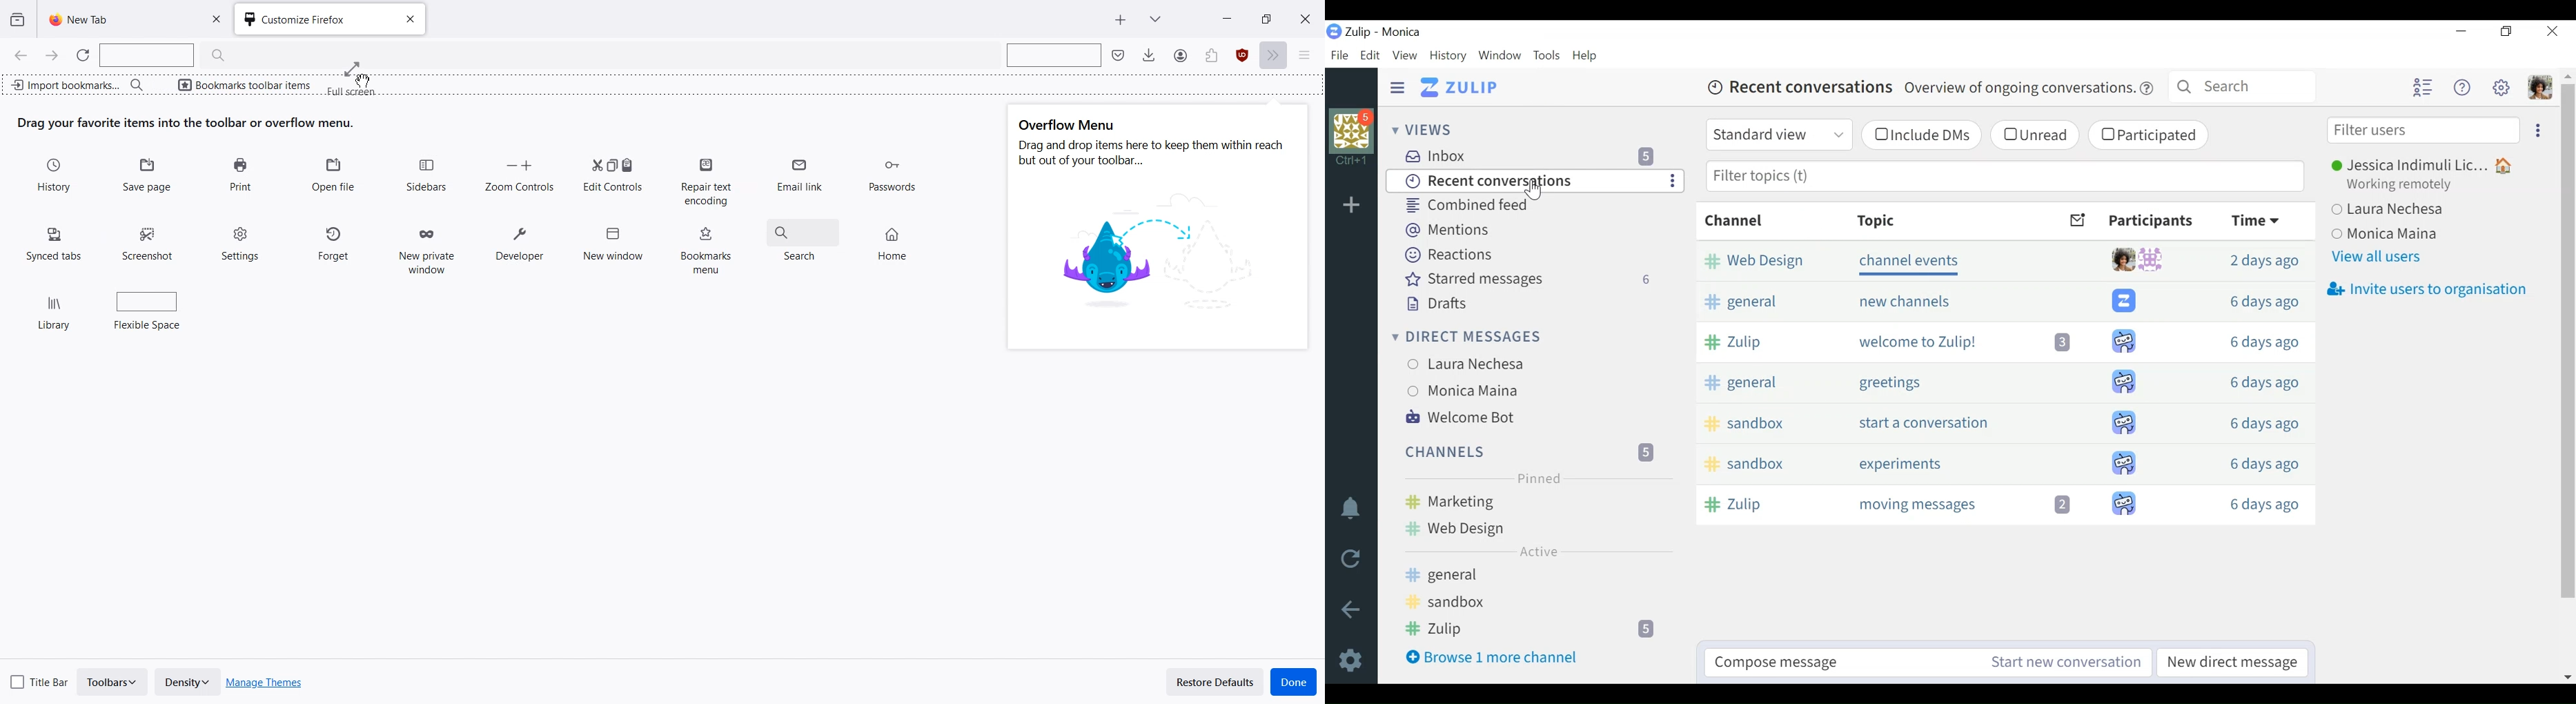 The width and height of the screenshot is (2576, 728). What do you see at coordinates (1778, 134) in the screenshot?
I see `Standard view` at bounding box center [1778, 134].